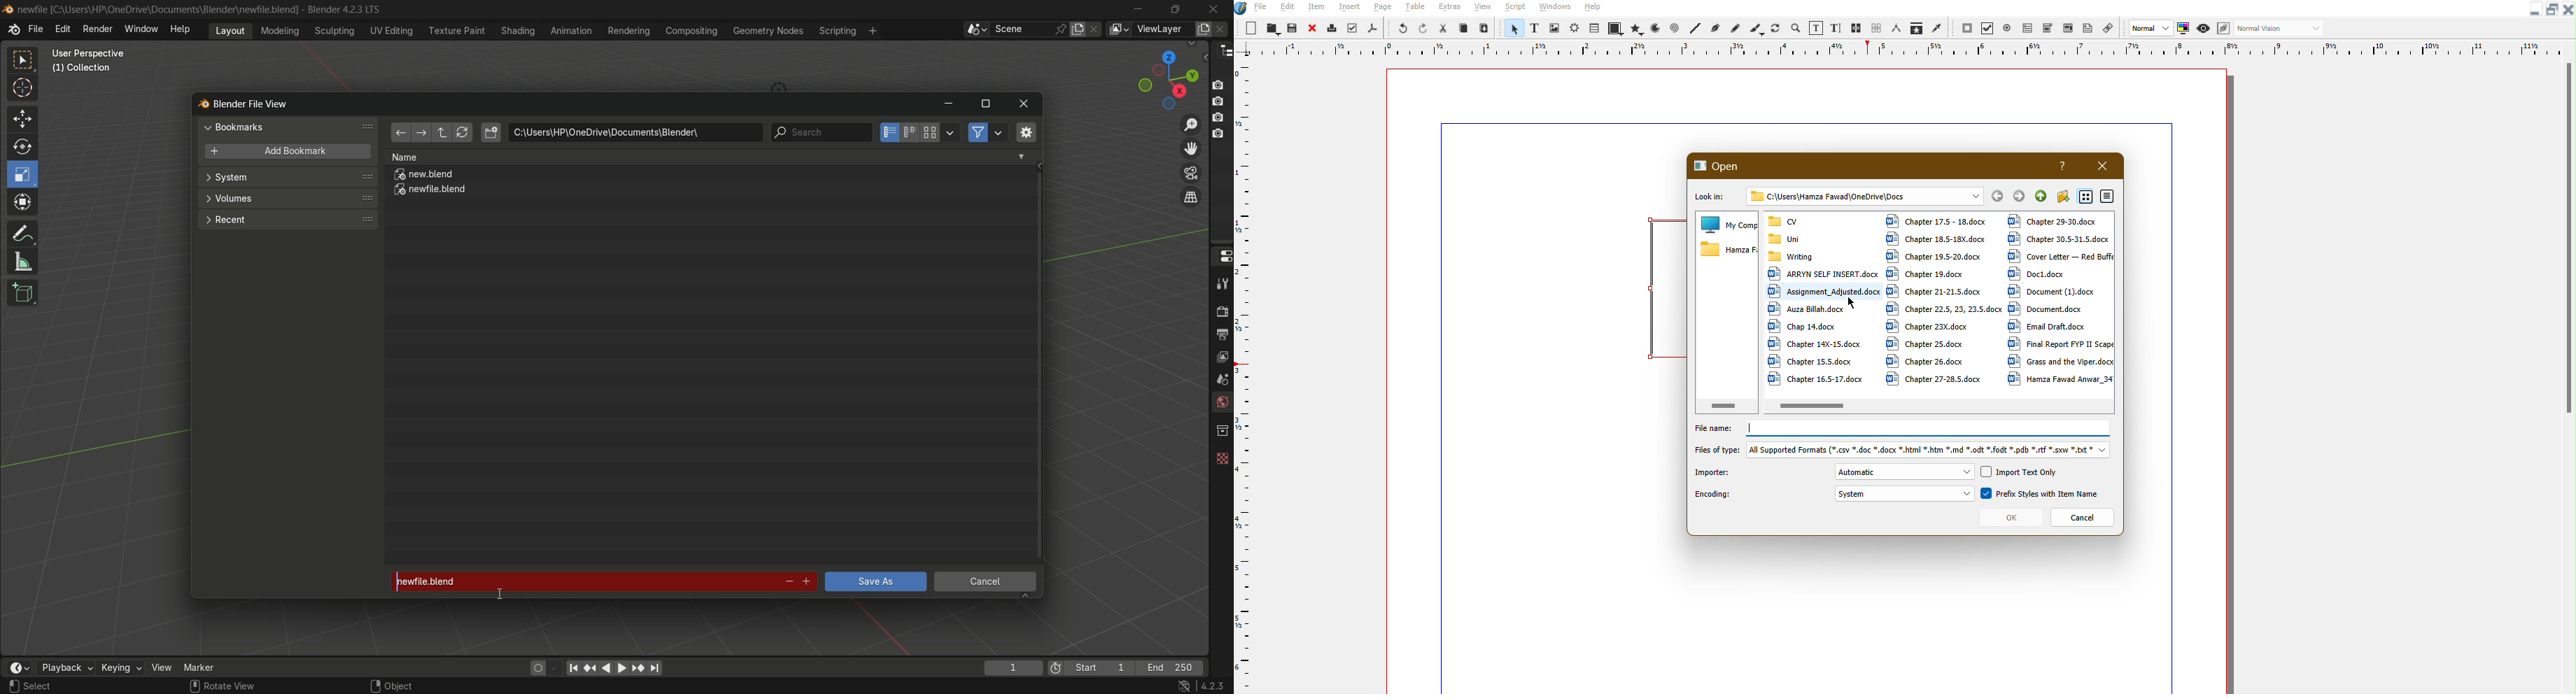 Image resolution: width=2576 pixels, height=700 pixels. I want to click on Paste, so click(1484, 28).